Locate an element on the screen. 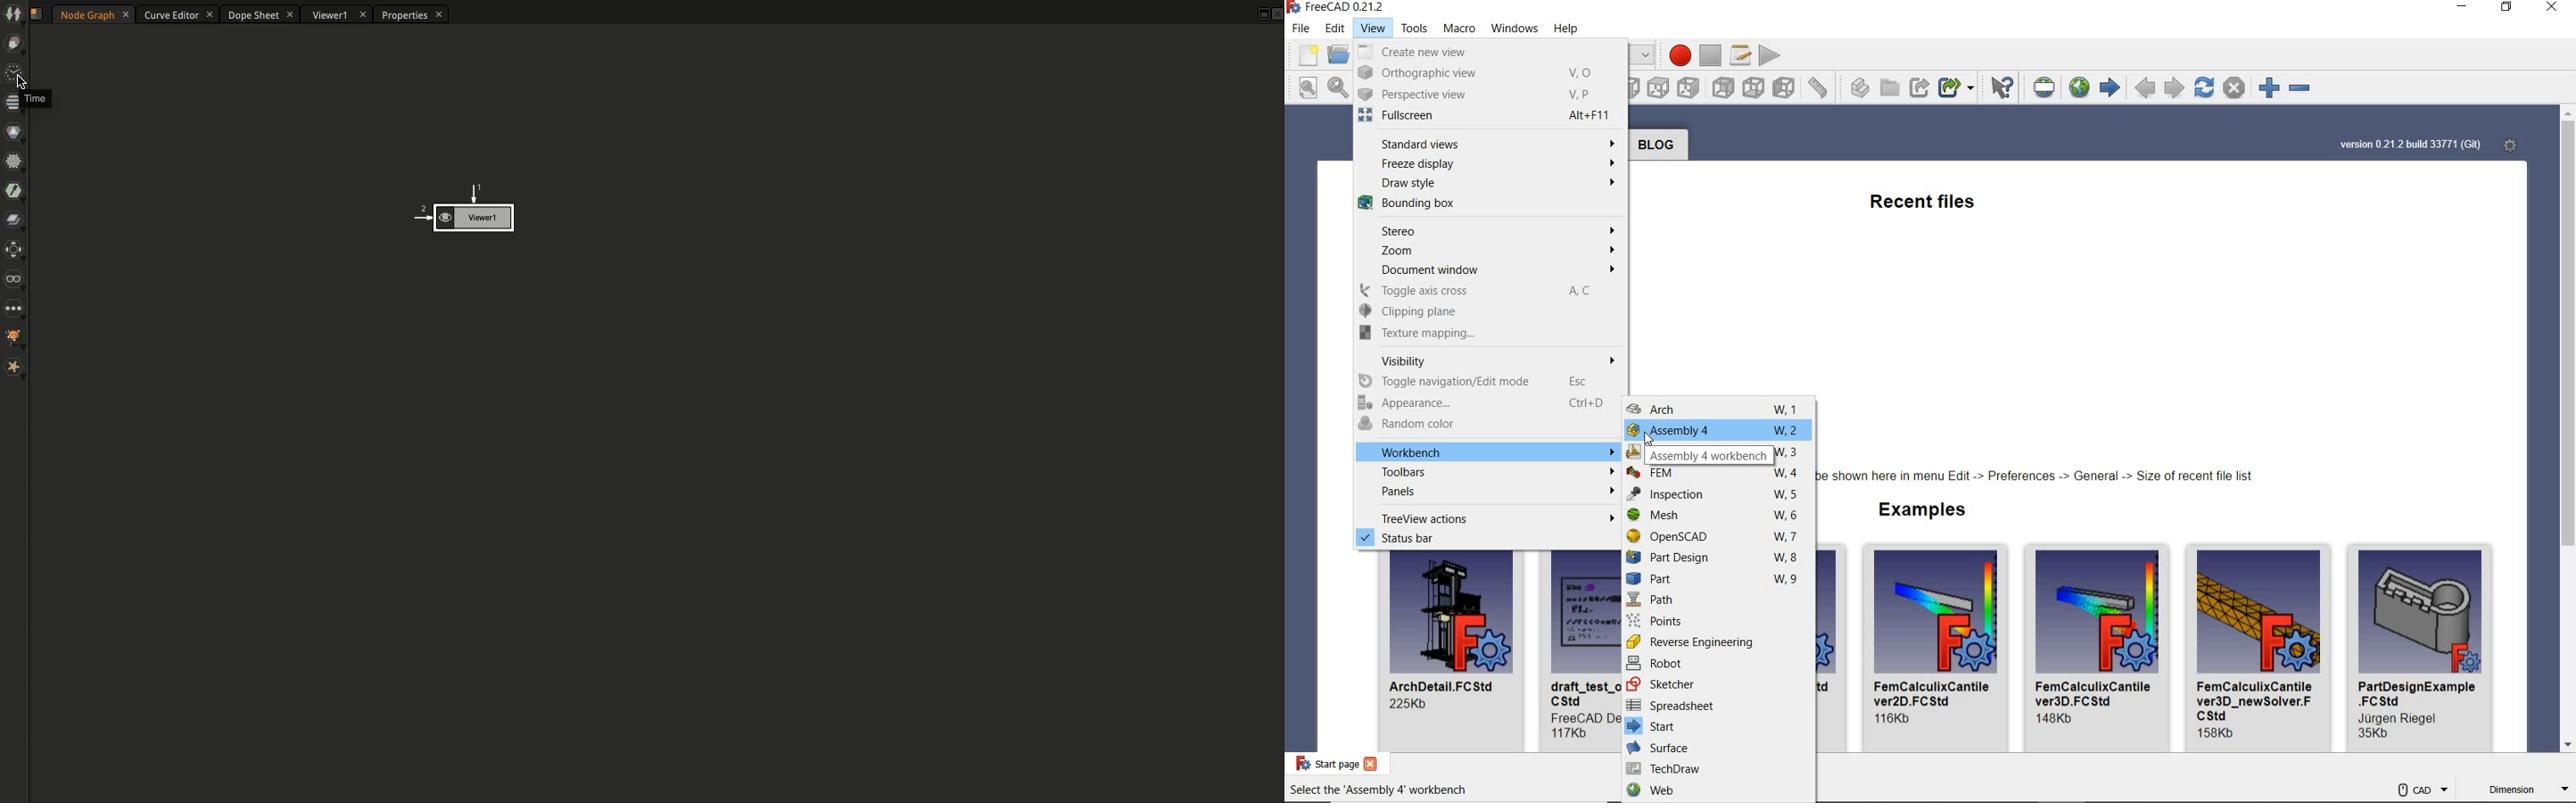 The image size is (2576, 812). start page is located at coordinates (2110, 88).